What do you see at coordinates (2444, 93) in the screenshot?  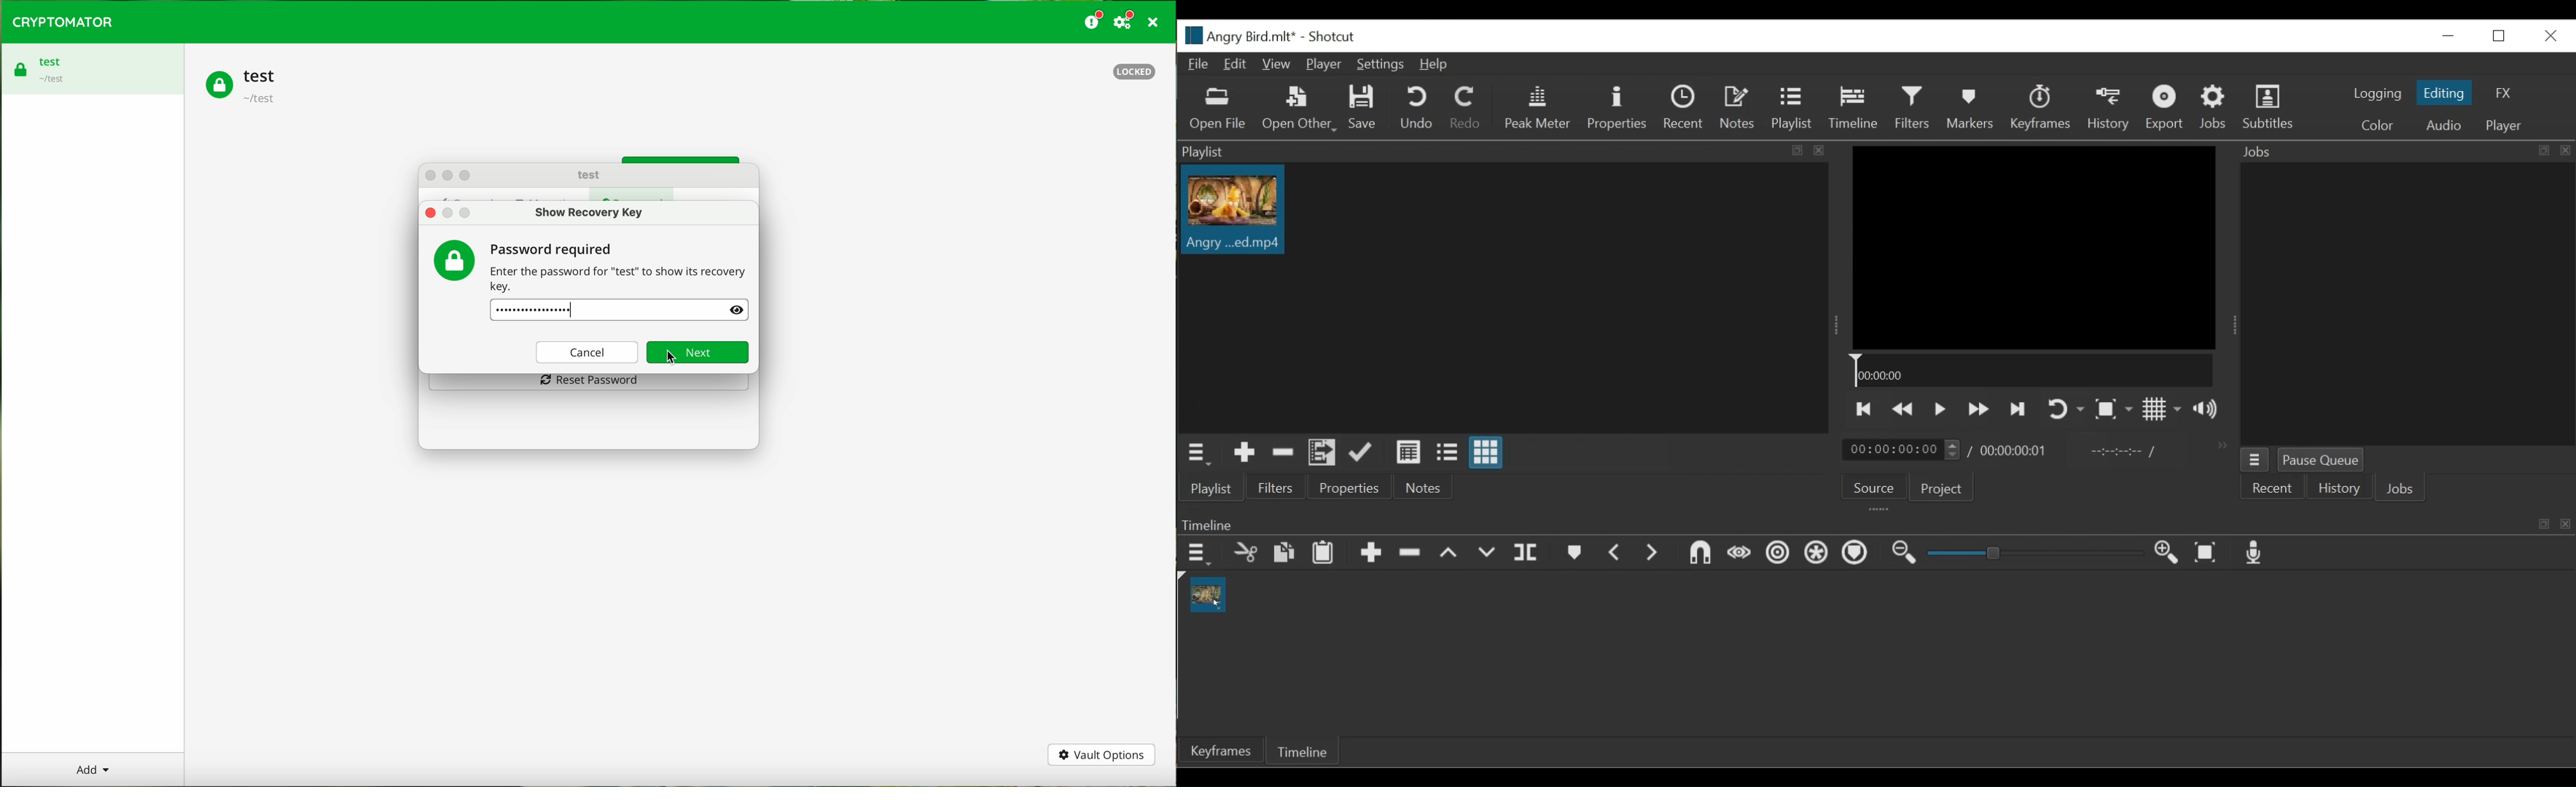 I see `Editing` at bounding box center [2444, 93].